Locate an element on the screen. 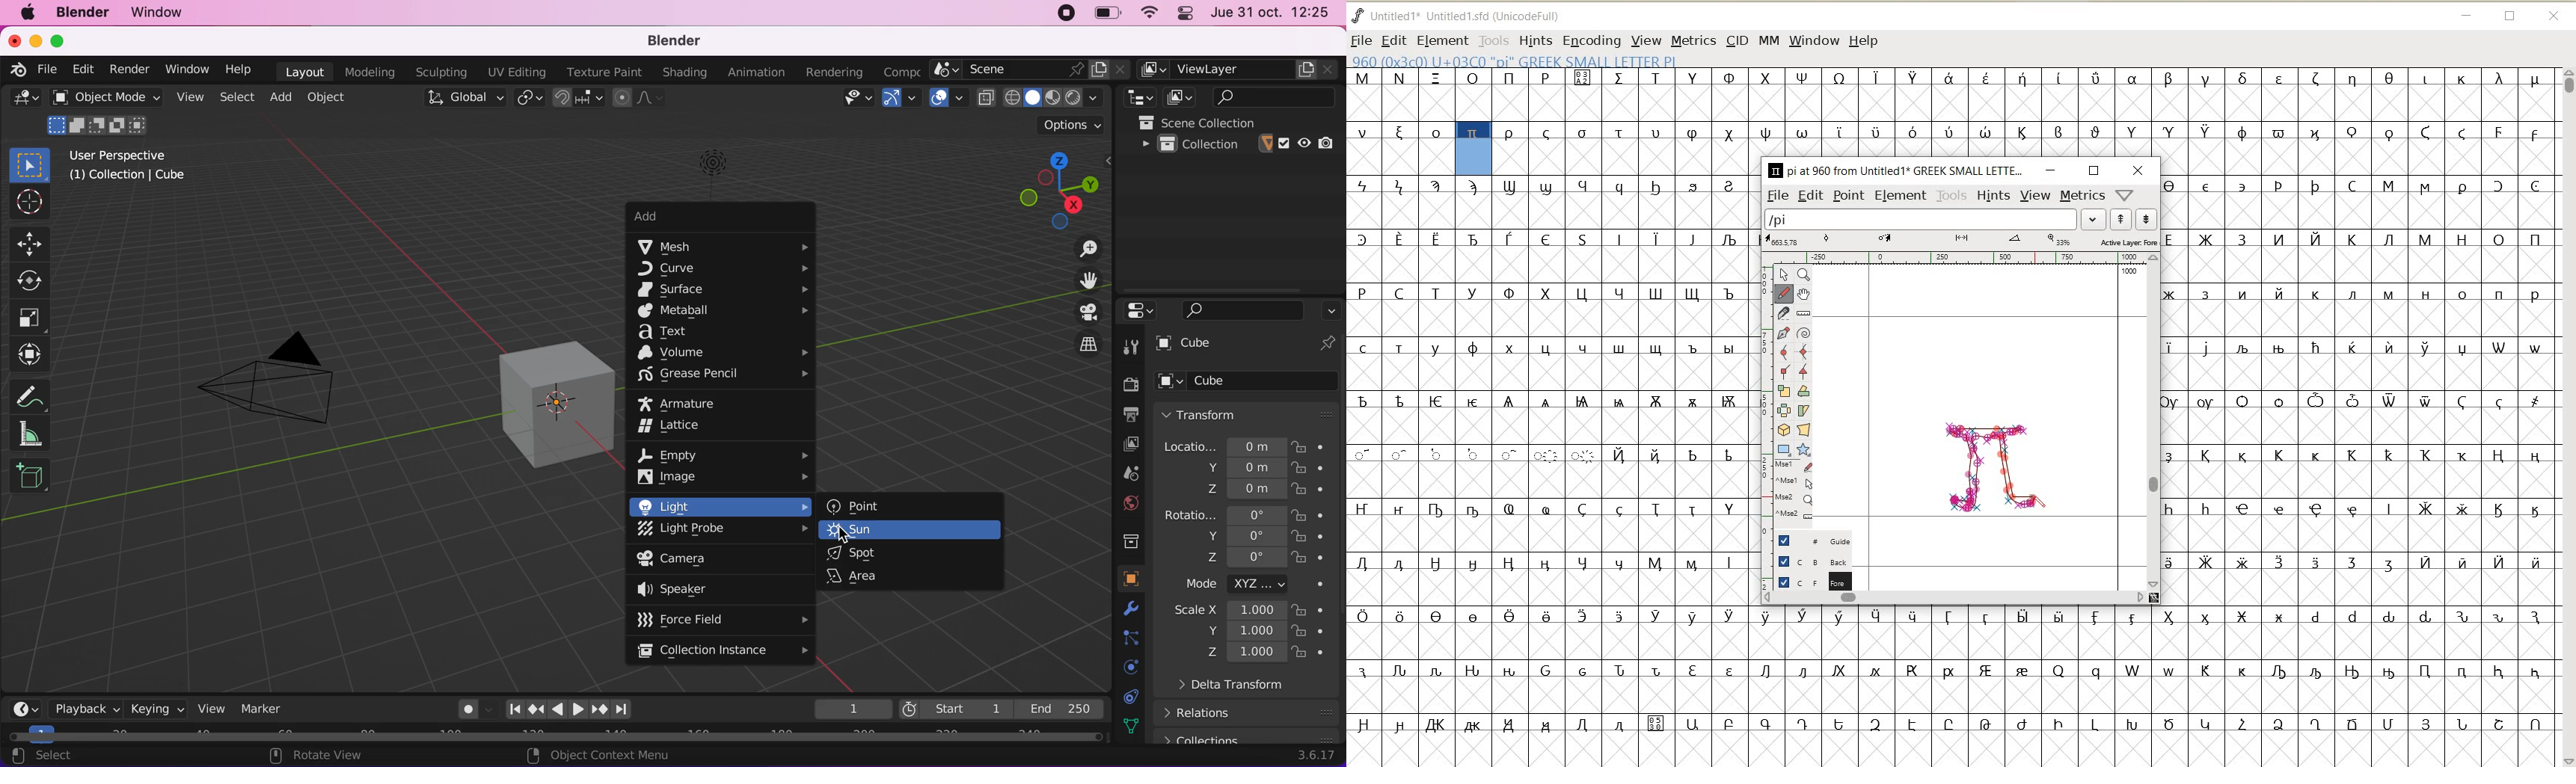 This screenshot has height=784, width=2576. window is located at coordinates (183, 68).